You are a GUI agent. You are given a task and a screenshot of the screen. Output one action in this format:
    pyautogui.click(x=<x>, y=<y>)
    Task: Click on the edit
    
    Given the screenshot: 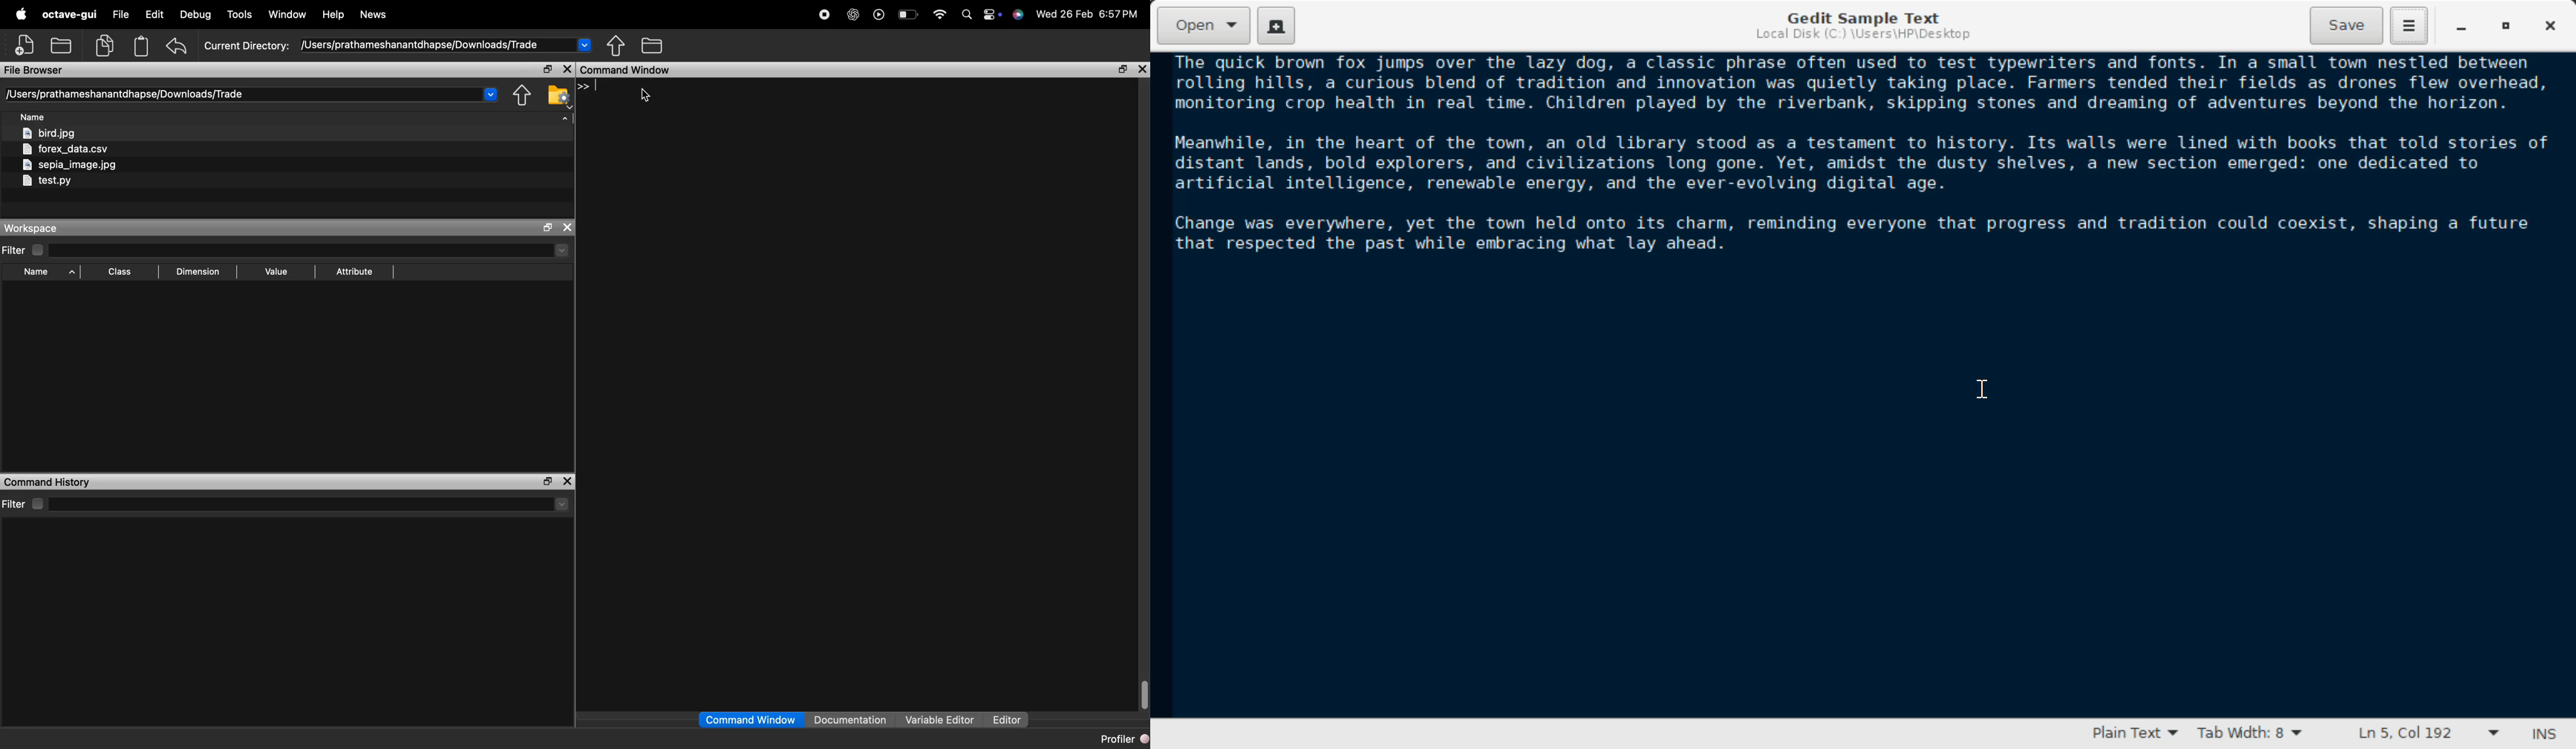 What is the action you would take?
    pyautogui.click(x=155, y=14)
    